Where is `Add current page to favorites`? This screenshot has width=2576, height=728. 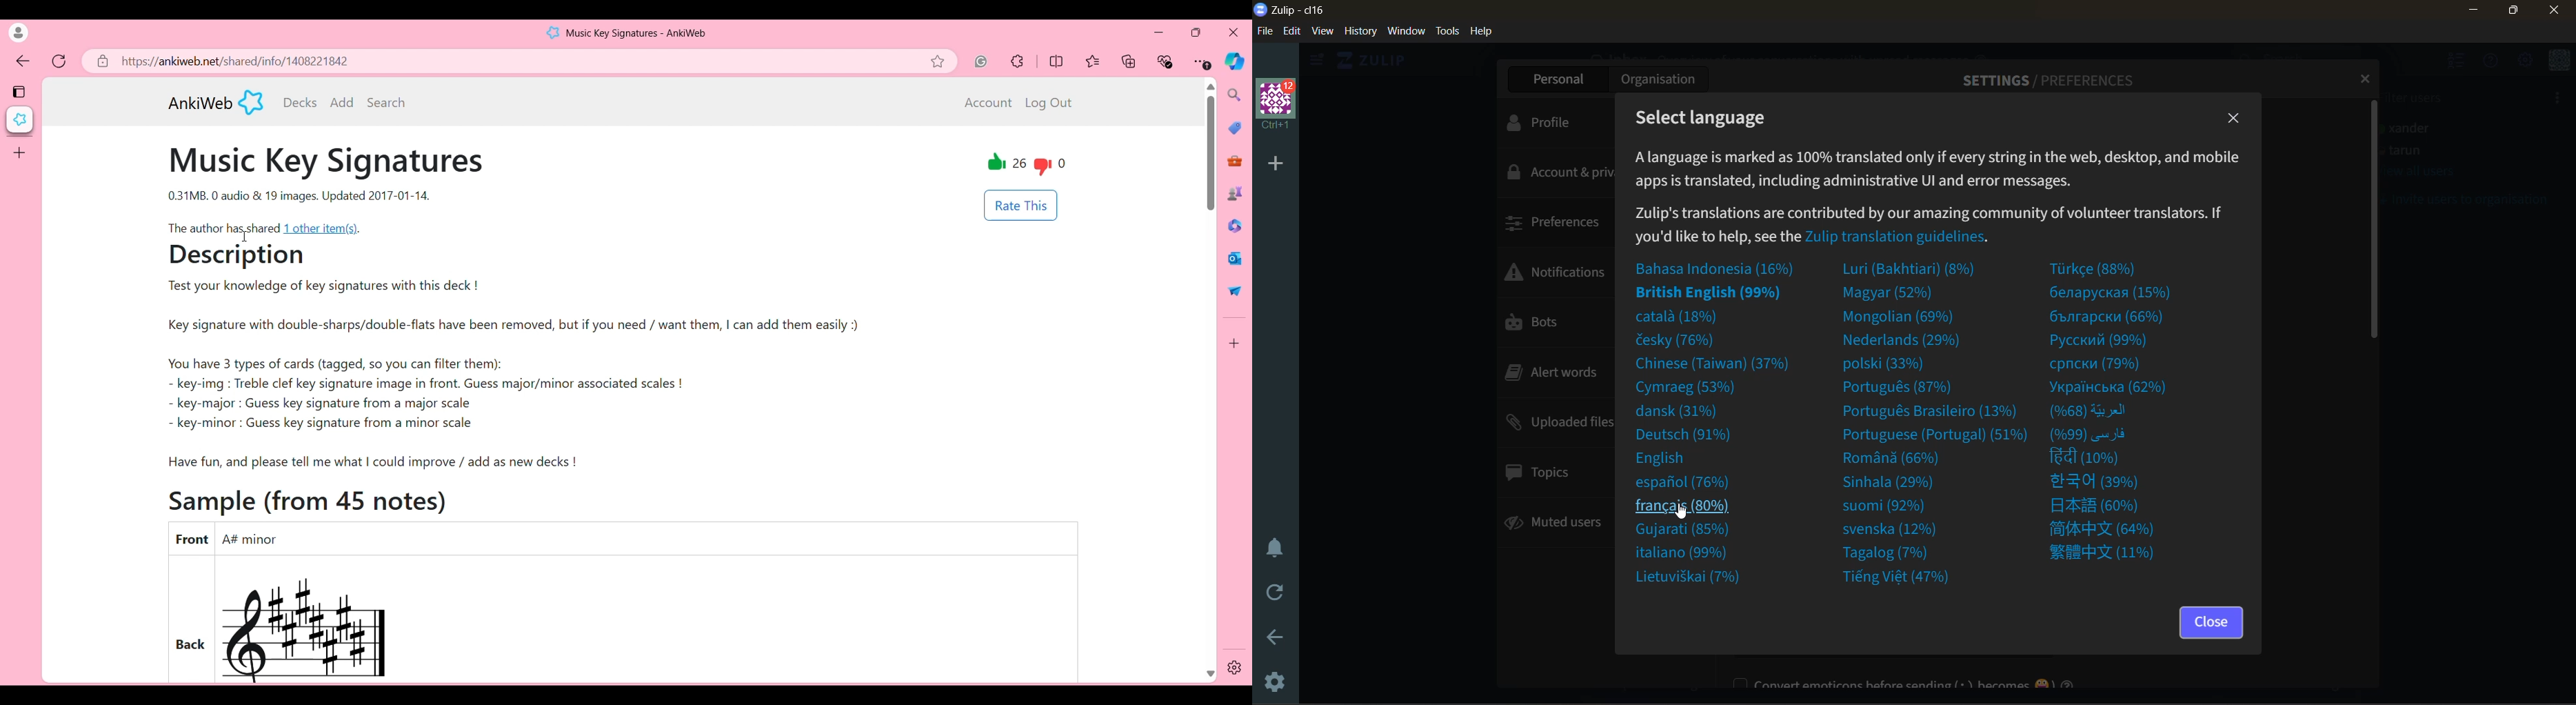
Add current page to favorites is located at coordinates (943, 61).